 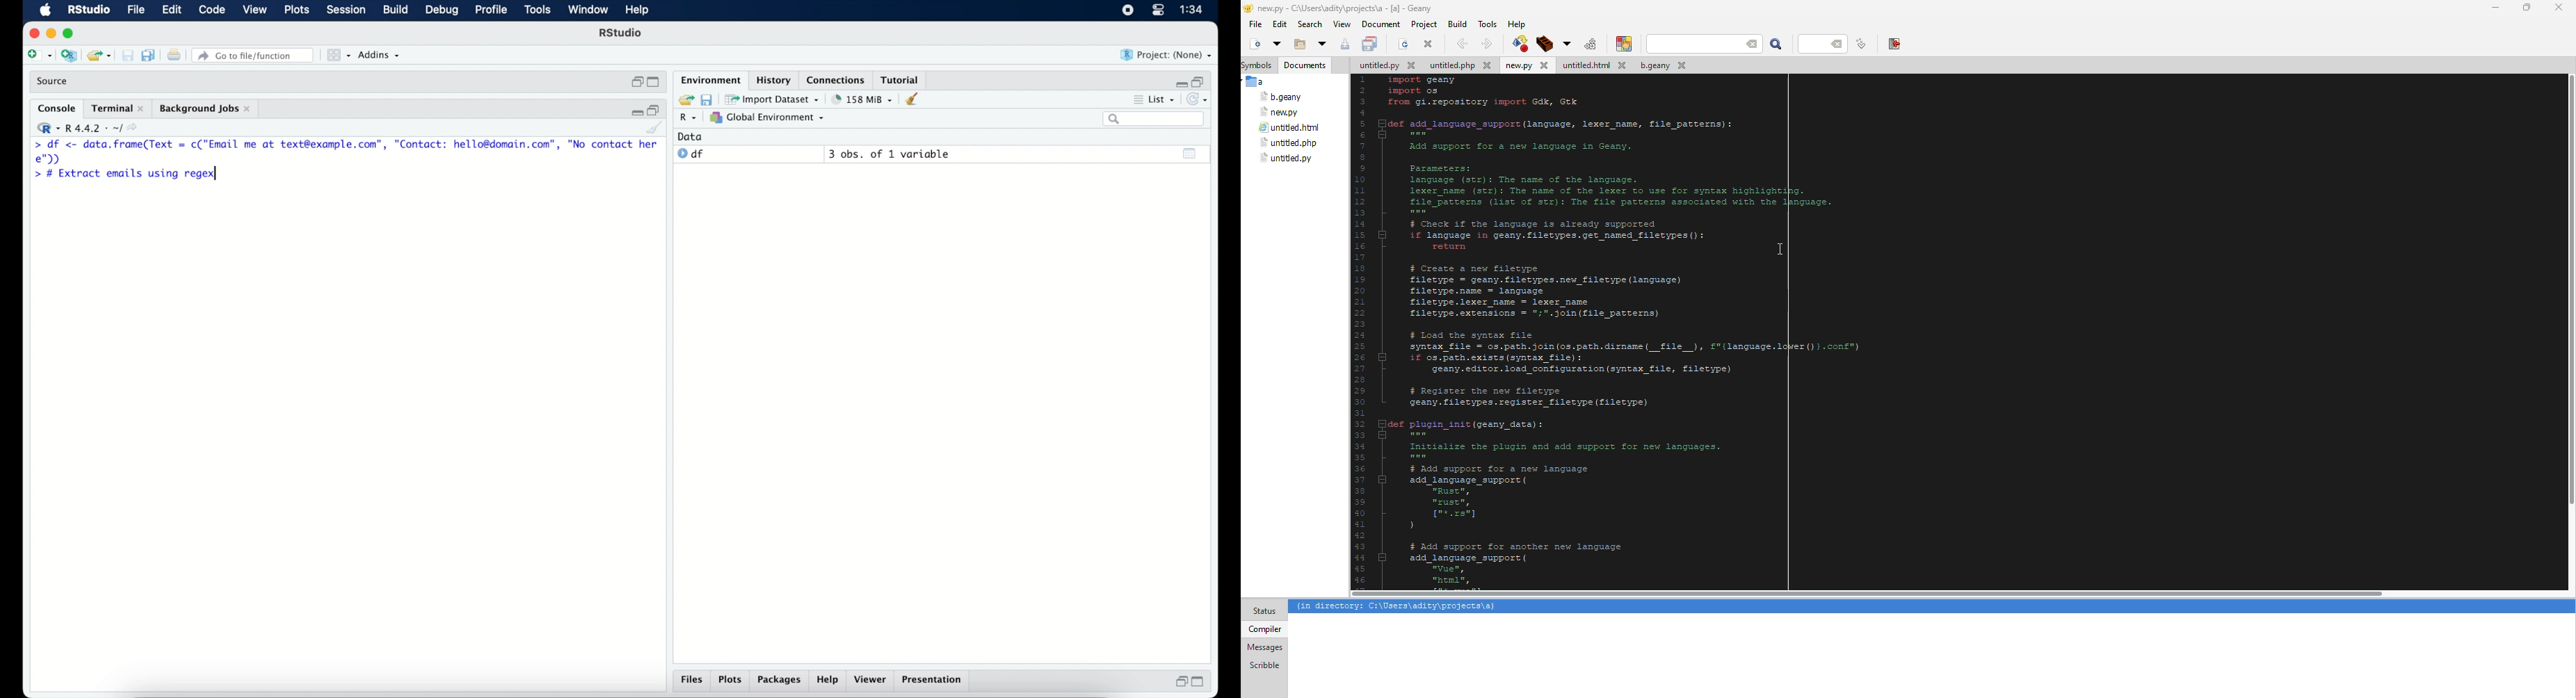 I want to click on load workspace, so click(x=686, y=98).